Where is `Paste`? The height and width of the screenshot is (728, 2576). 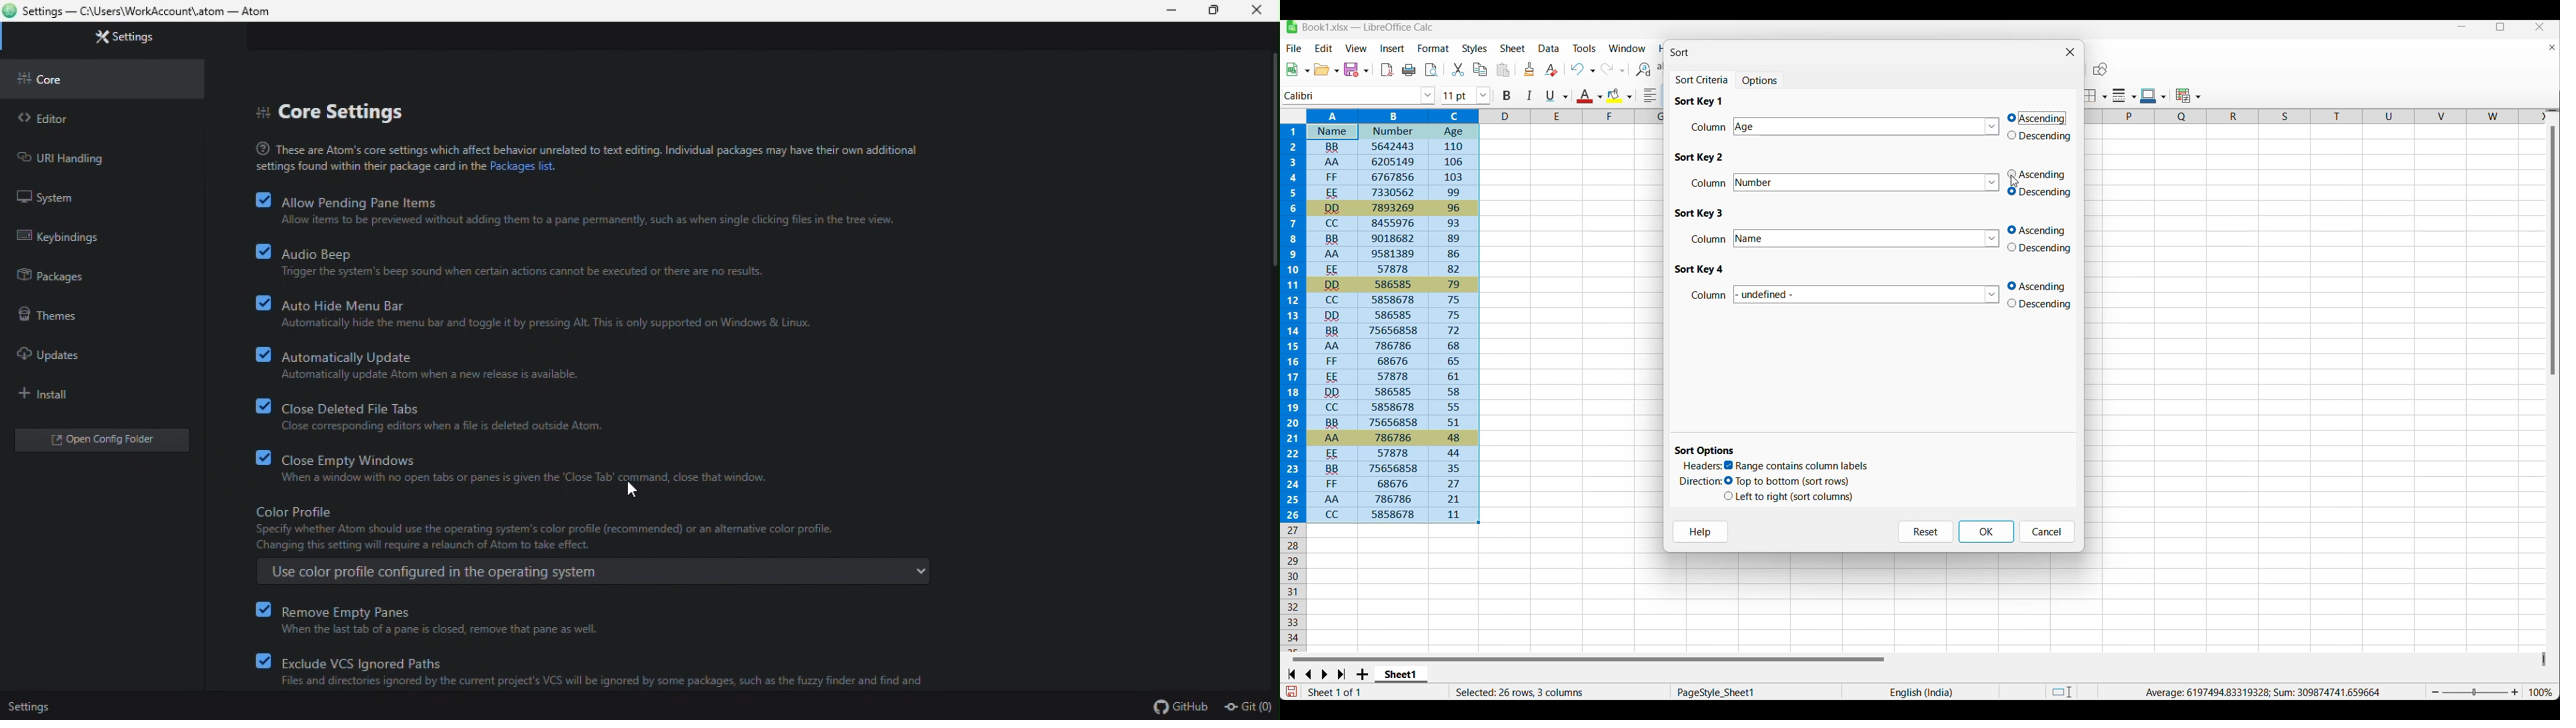
Paste is located at coordinates (1503, 69).